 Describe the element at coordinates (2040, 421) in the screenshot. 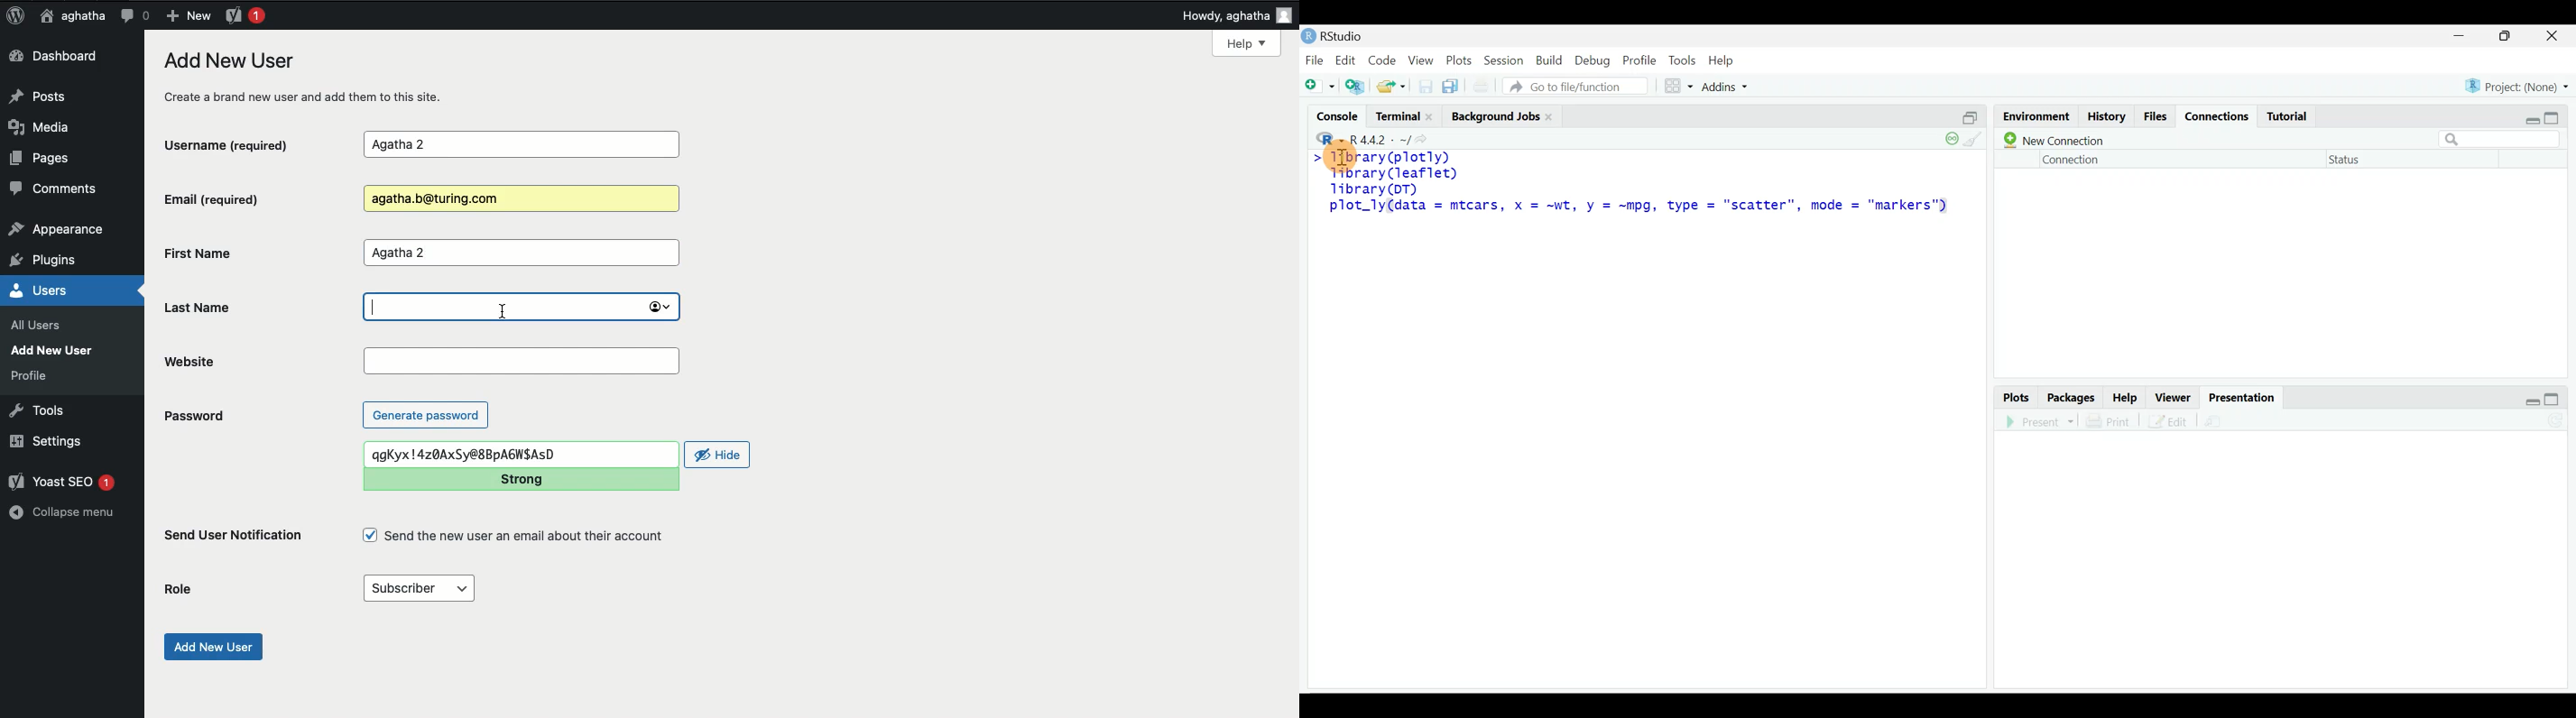

I see `Present in an external web browser` at that location.